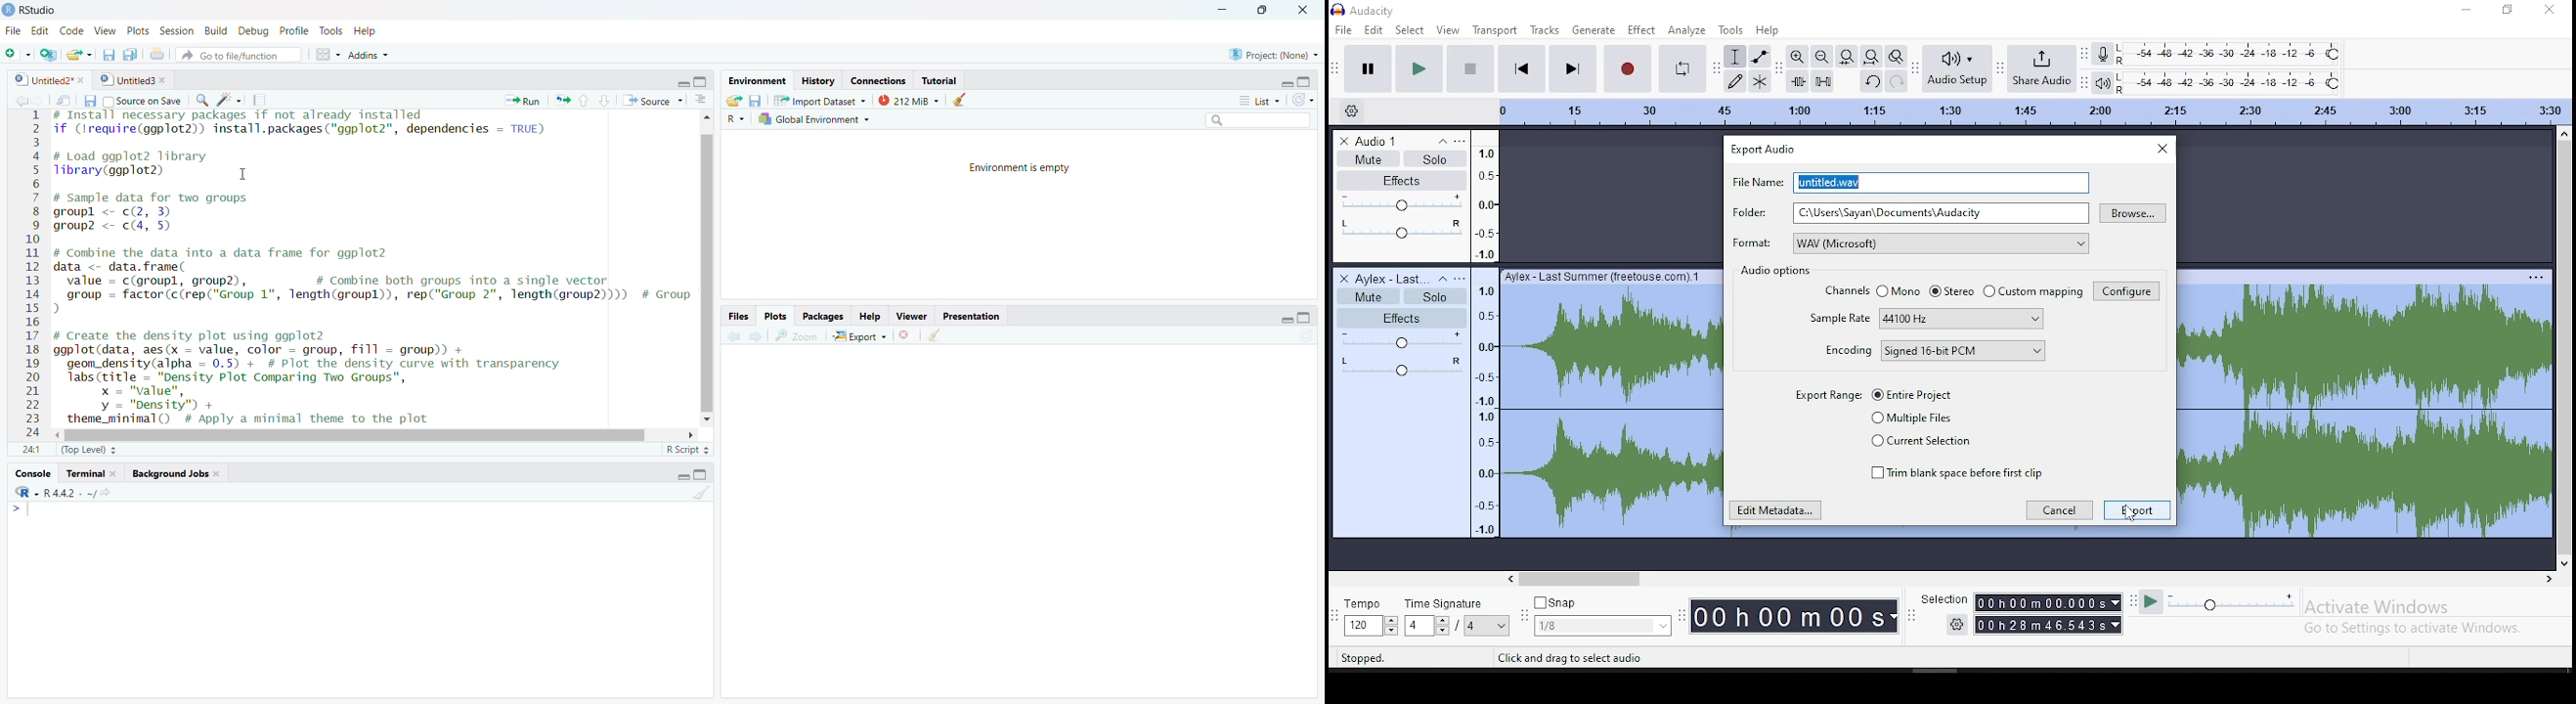 This screenshot has height=728, width=2576. What do you see at coordinates (2231, 82) in the screenshot?
I see `playback level` at bounding box center [2231, 82].